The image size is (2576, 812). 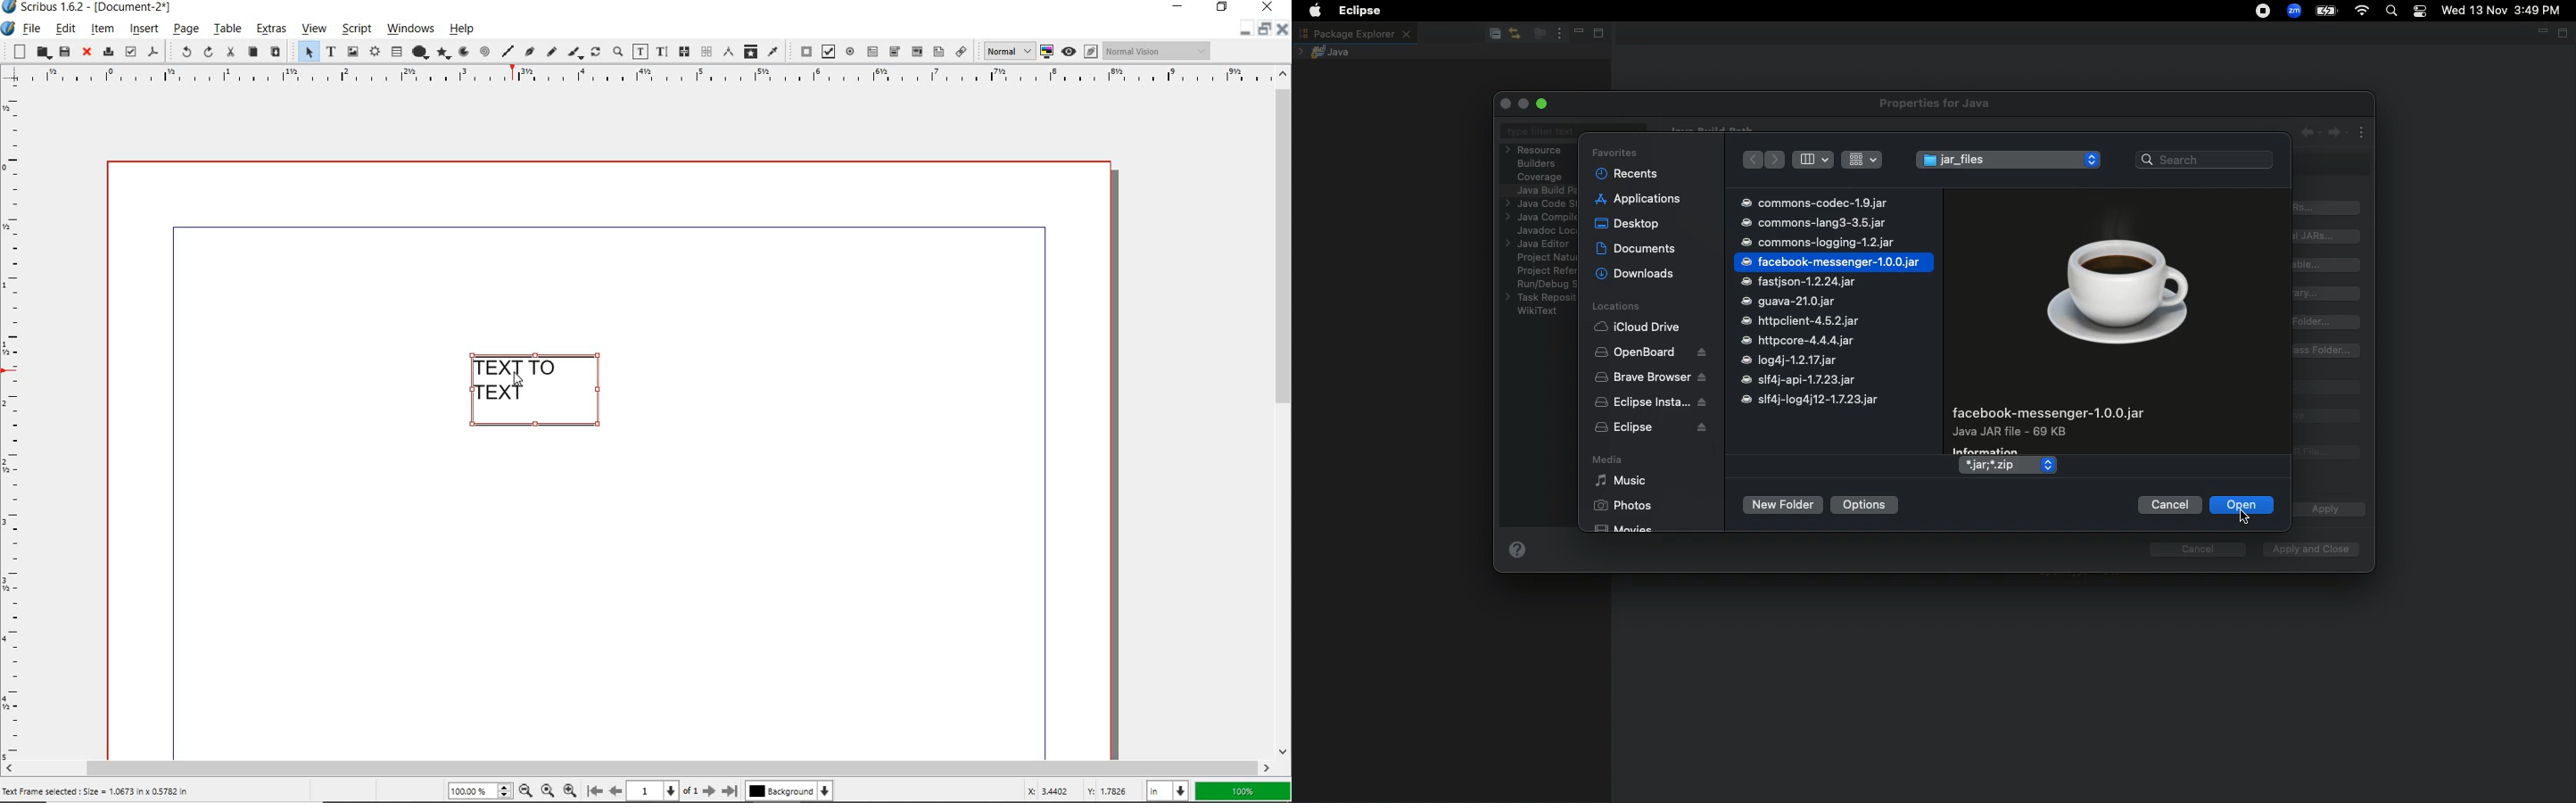 I want to click on Open, so click(x=2241, y=506).